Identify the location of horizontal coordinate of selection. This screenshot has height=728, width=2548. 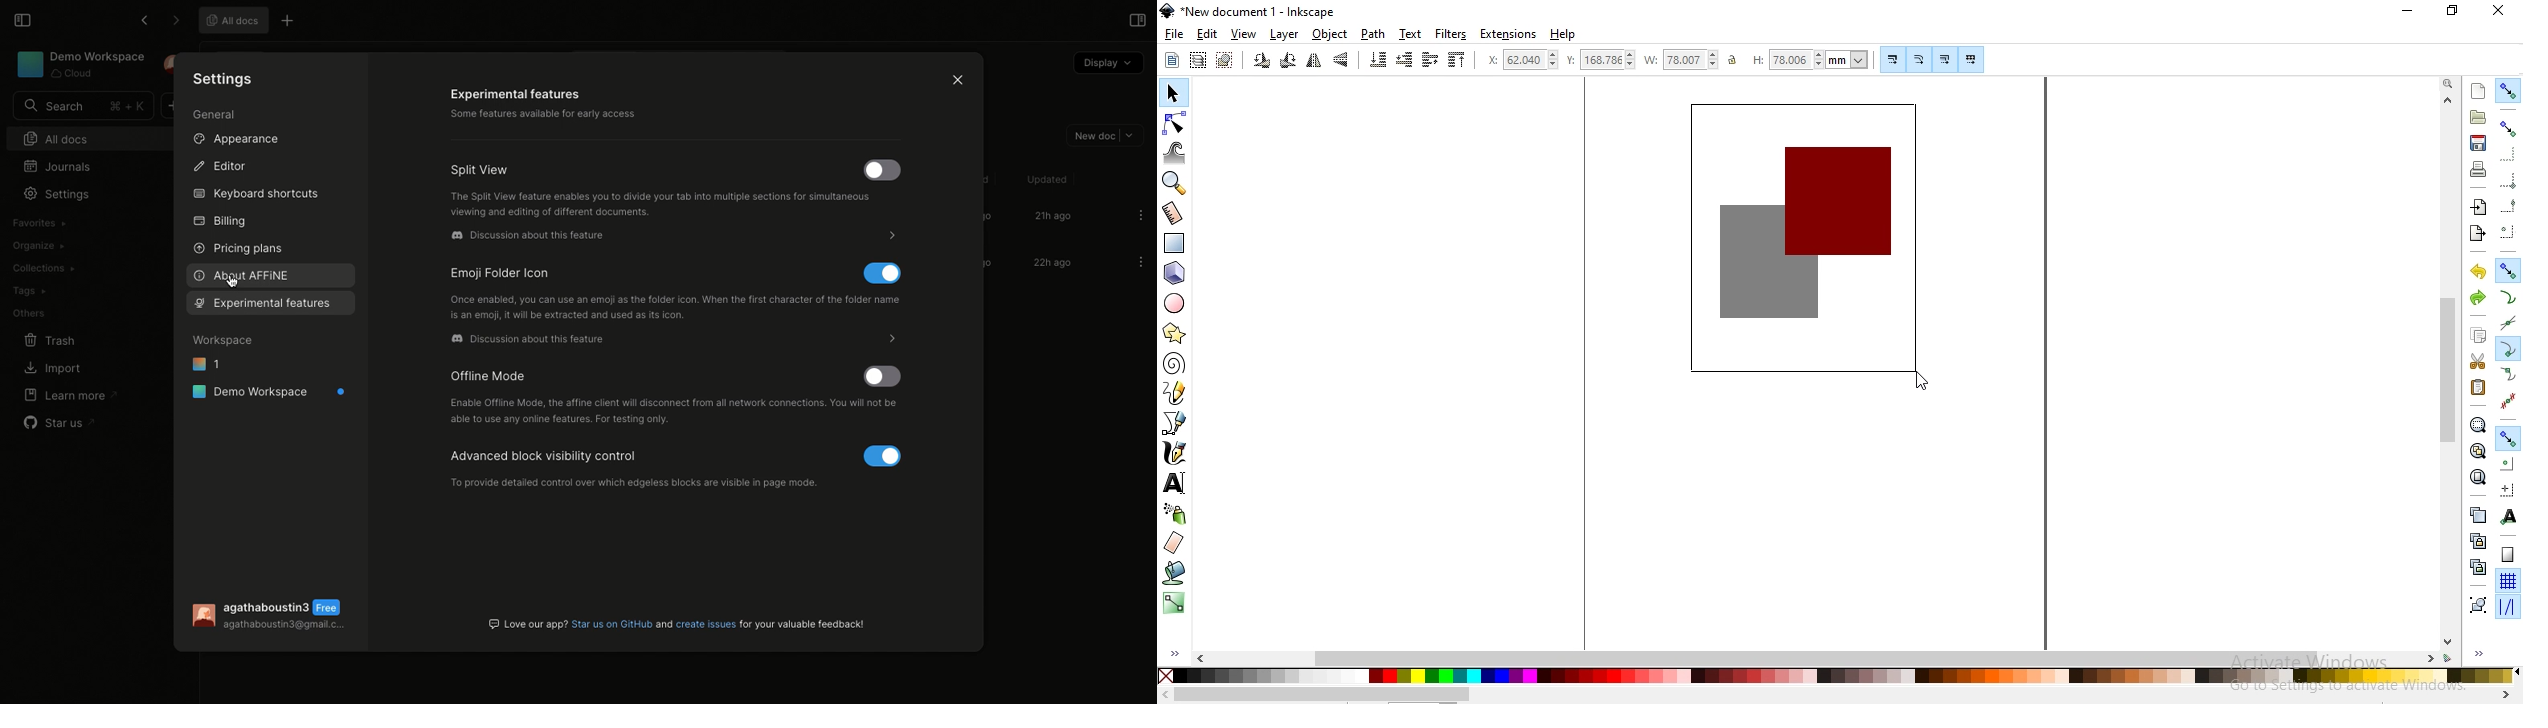
(1525, 62).